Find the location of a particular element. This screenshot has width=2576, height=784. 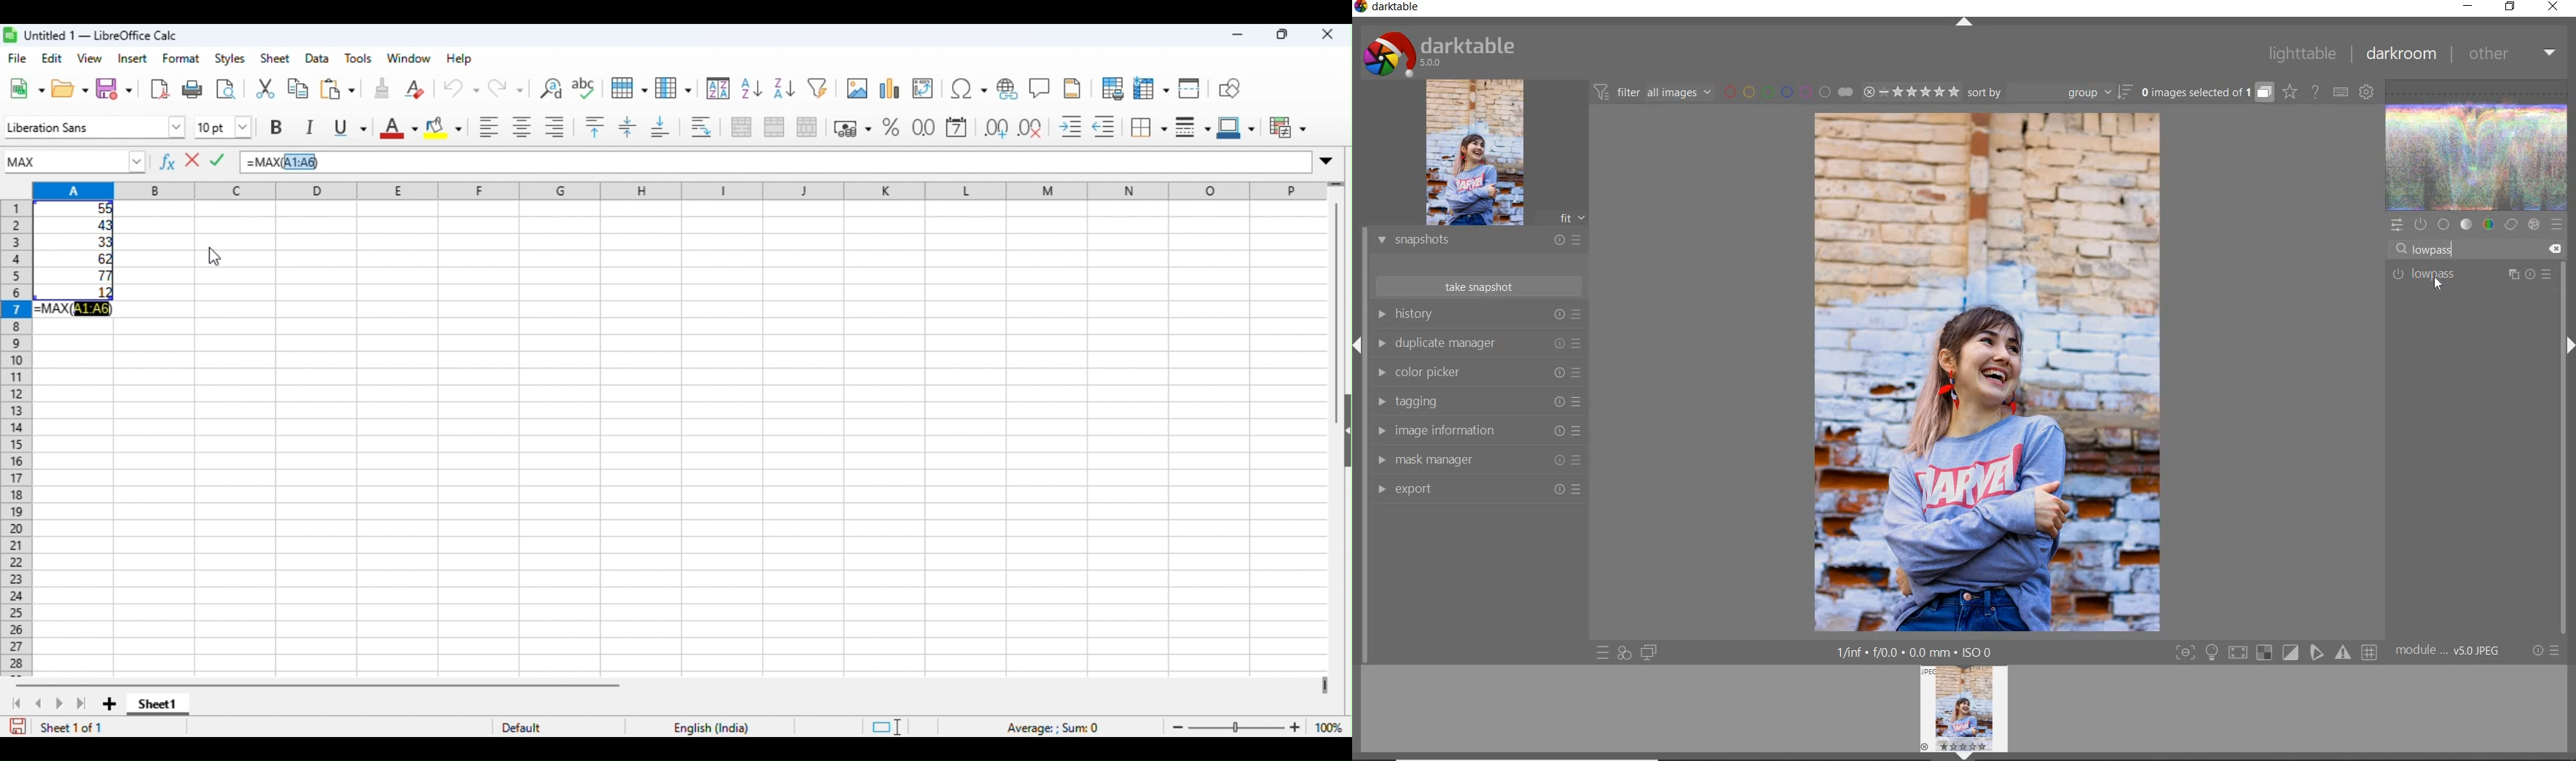

drag to view more rows is located at coordinates (1335, 185).